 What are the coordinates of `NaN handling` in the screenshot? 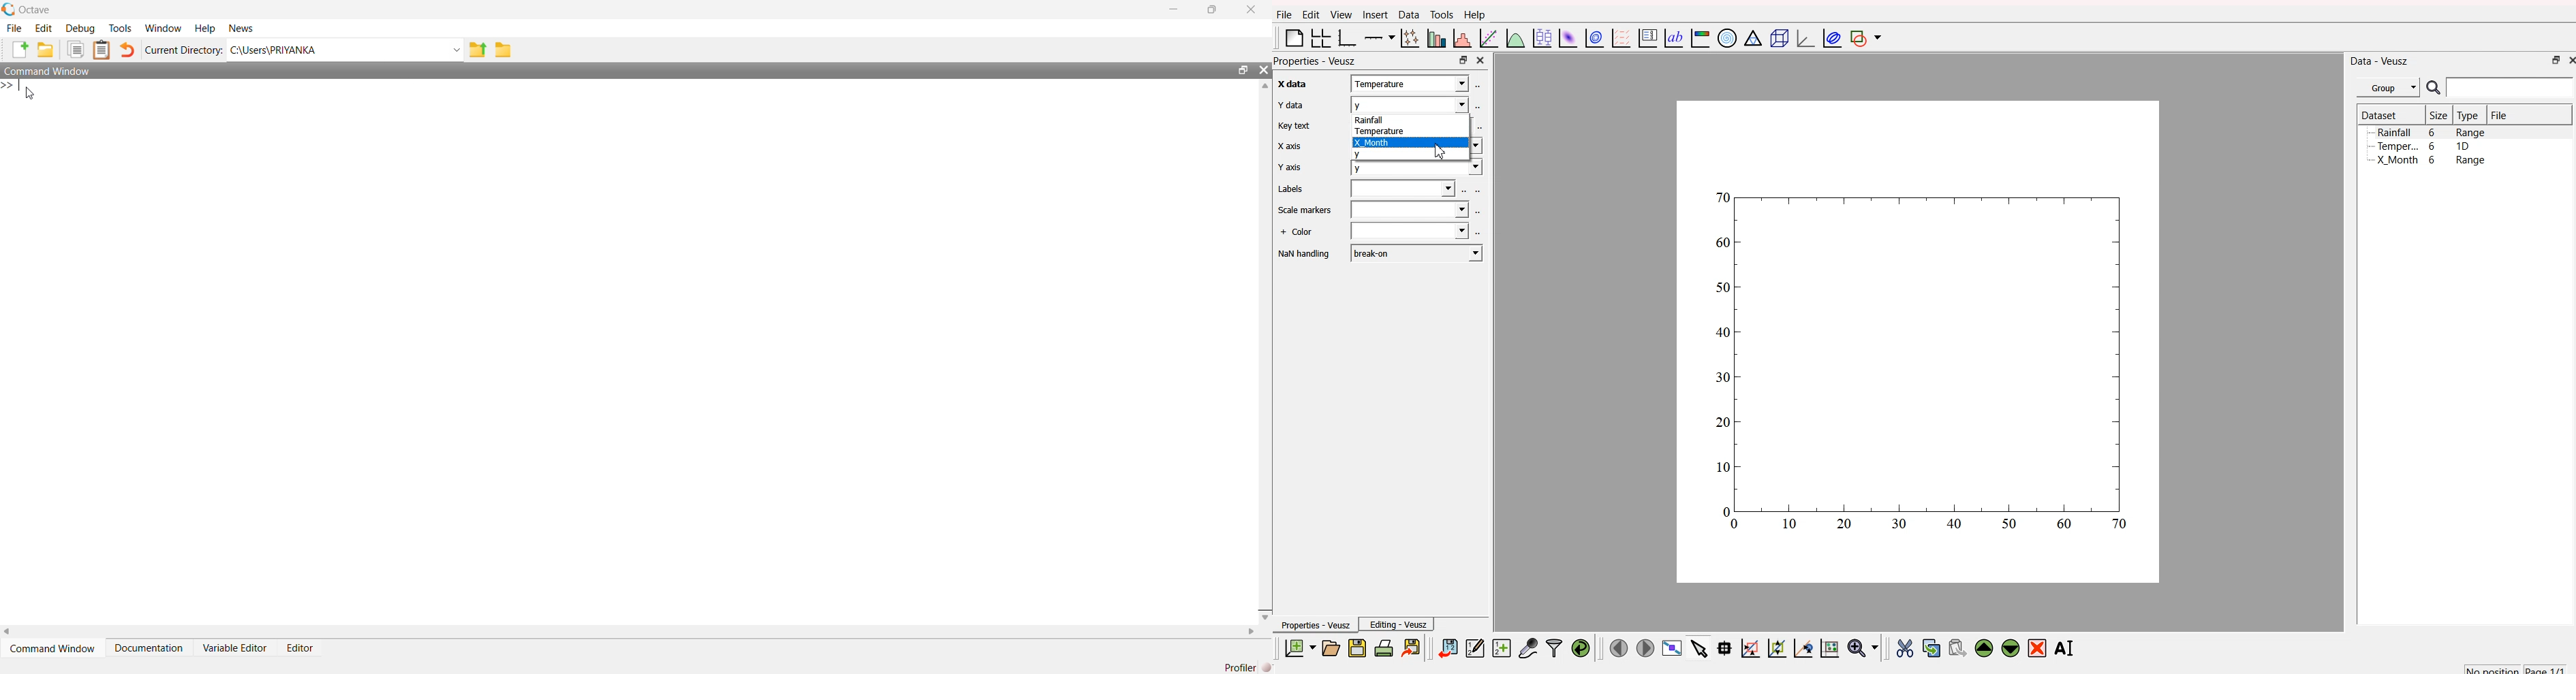 It's located at (1305, 255).